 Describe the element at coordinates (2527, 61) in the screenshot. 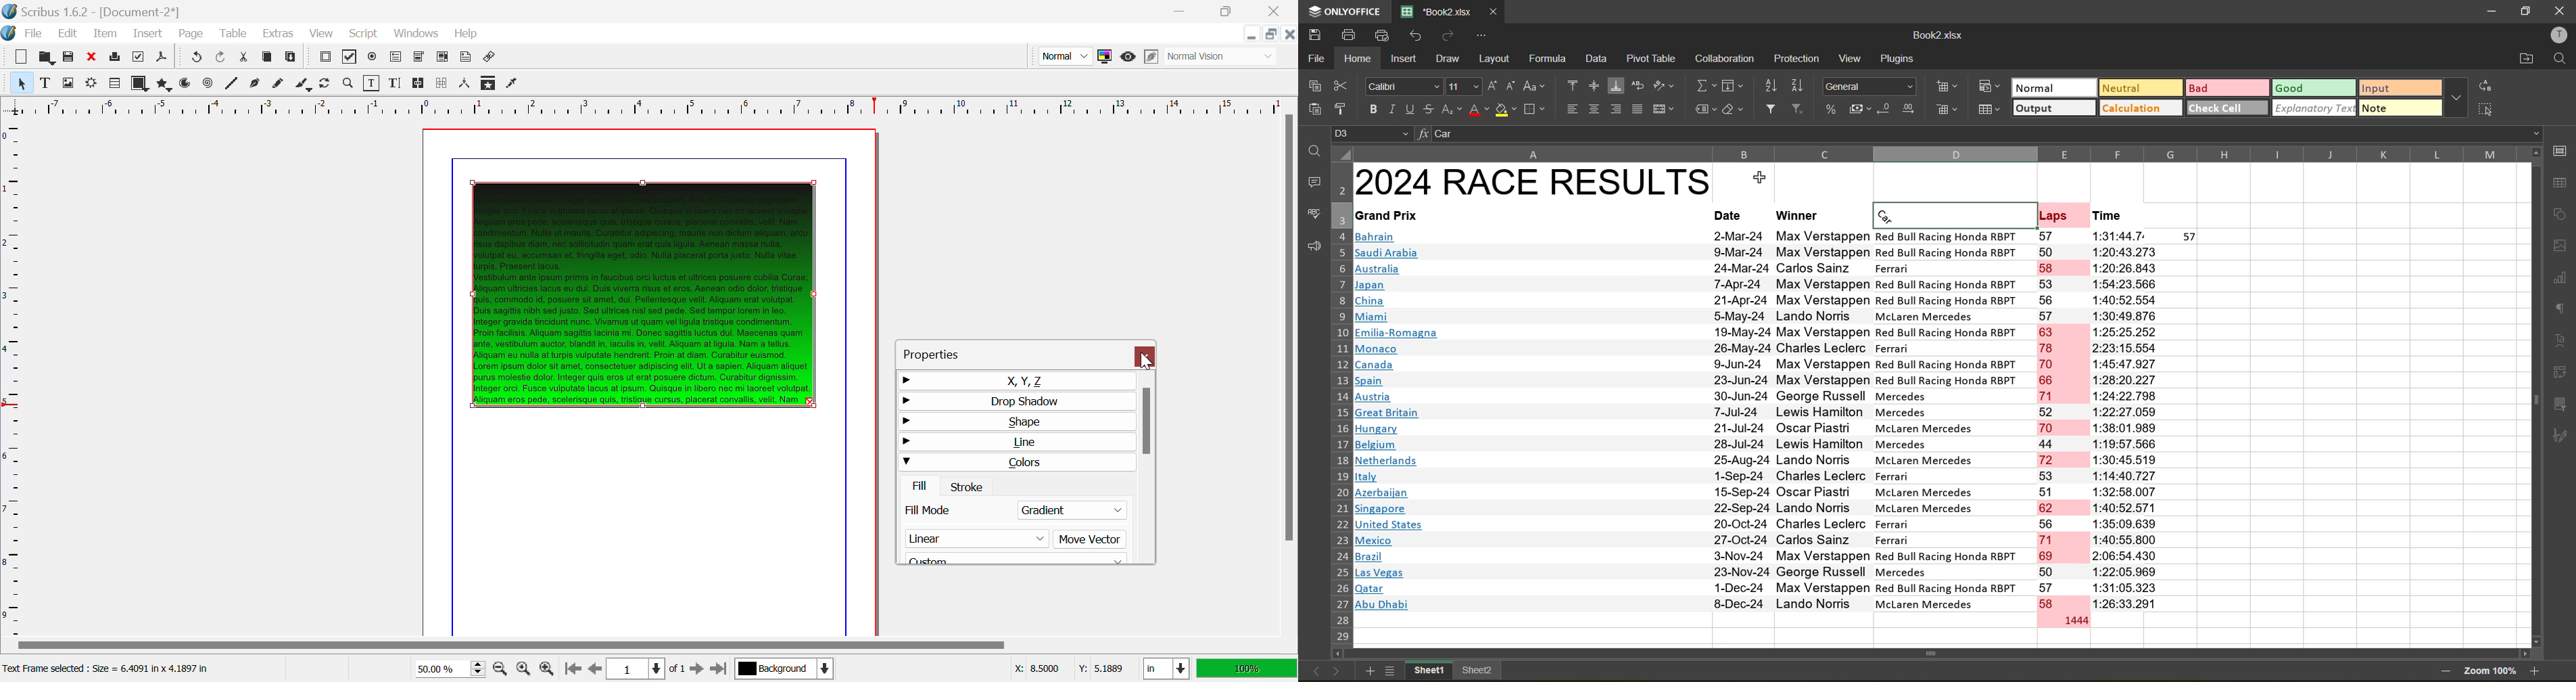

I see `open location` at that location.